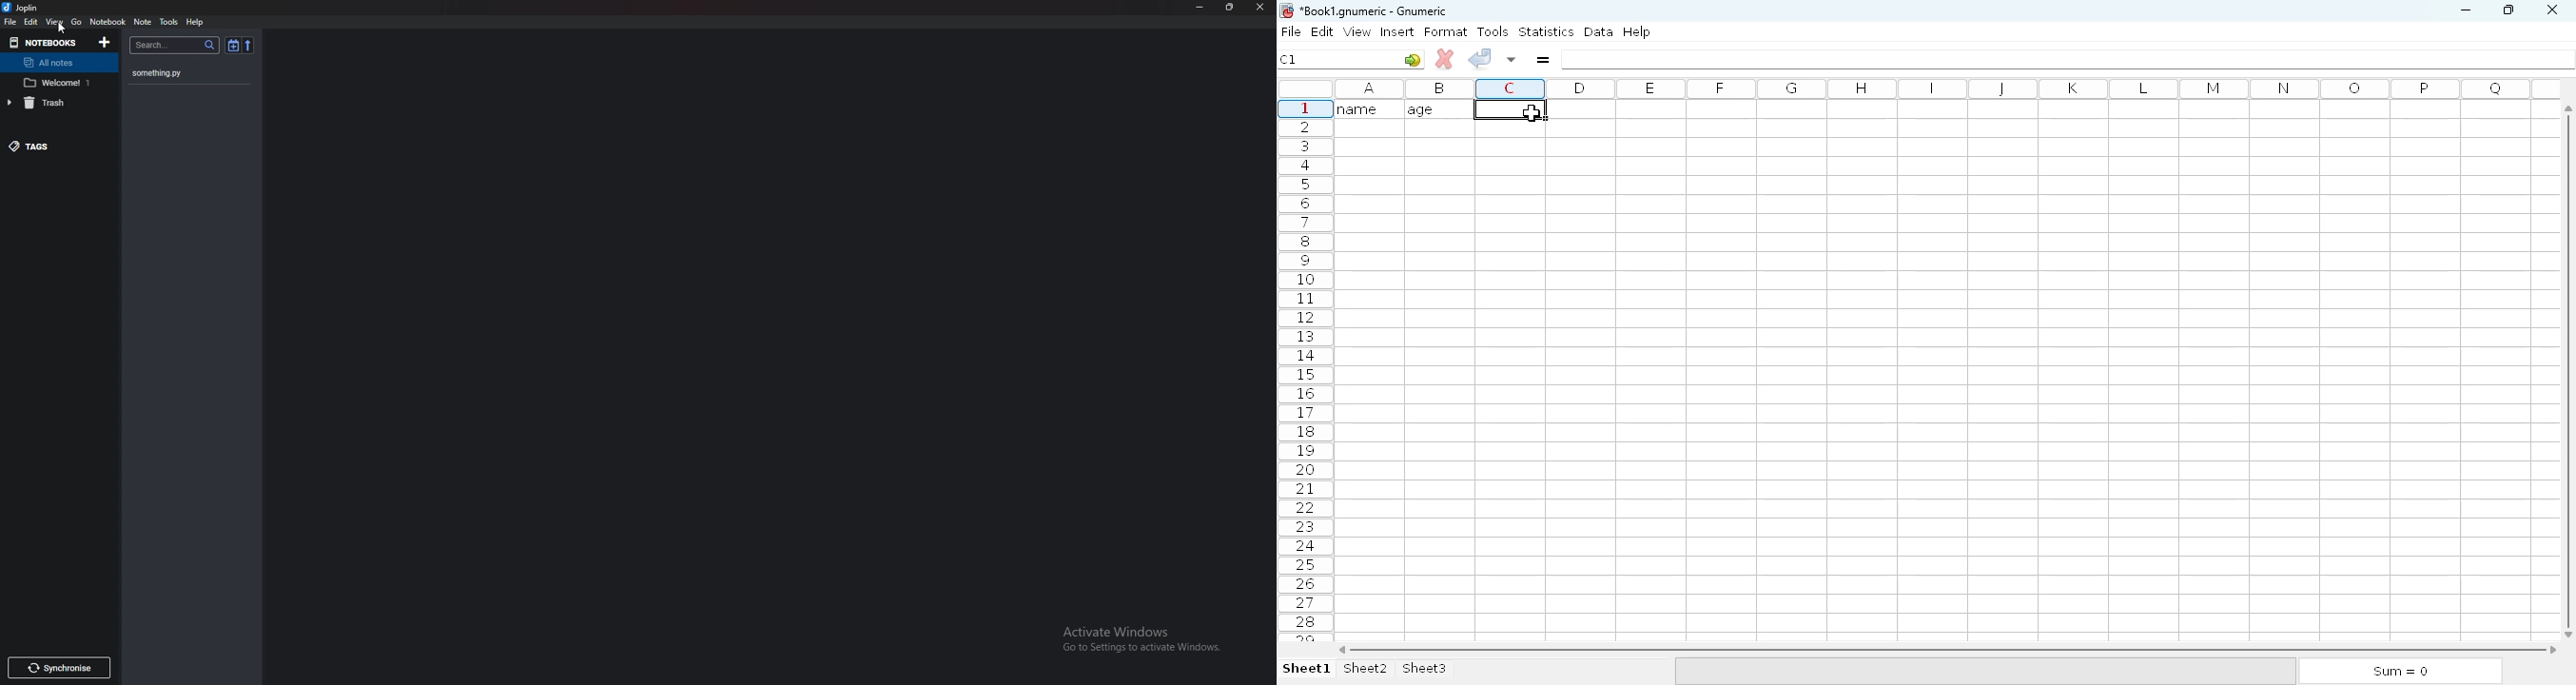  What do you see at coordinates (2465, 10) in the screenshot?
I see `minimize` at bounding box center [2465, 10].